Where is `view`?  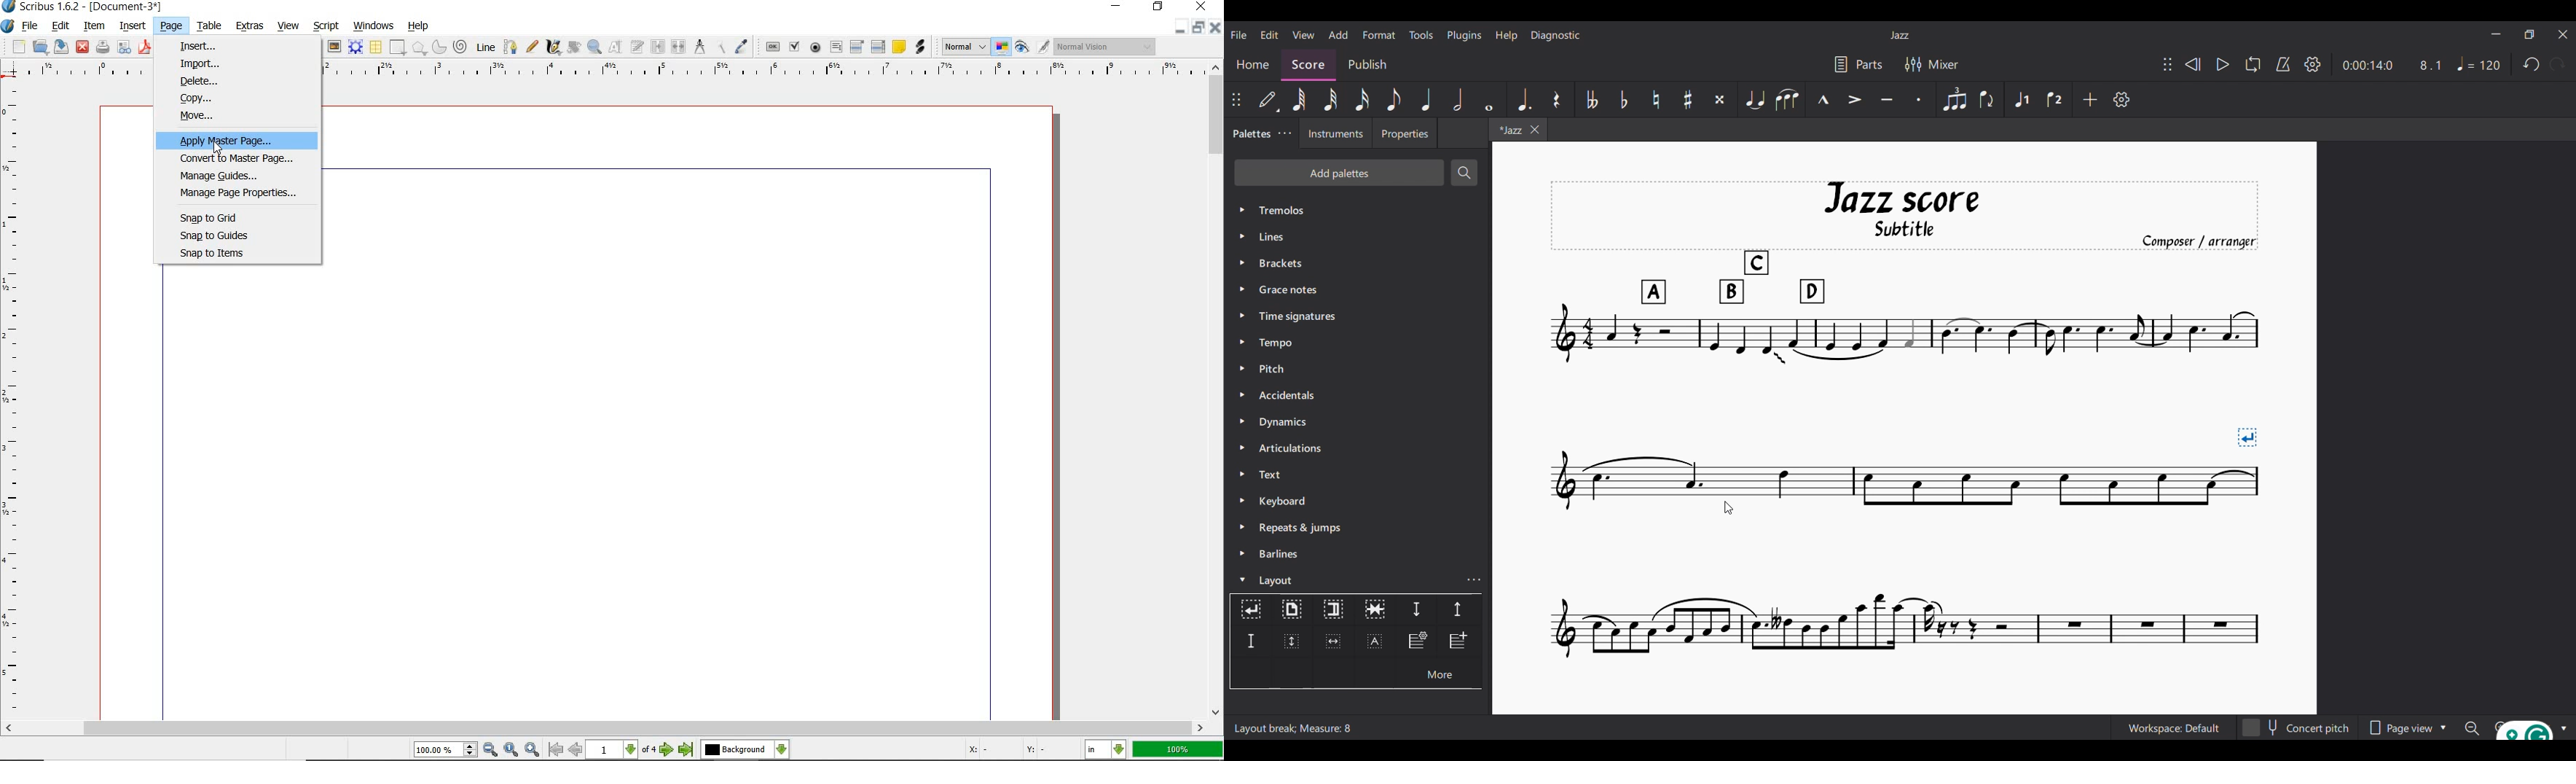 view is located at coordinates (288, 26).